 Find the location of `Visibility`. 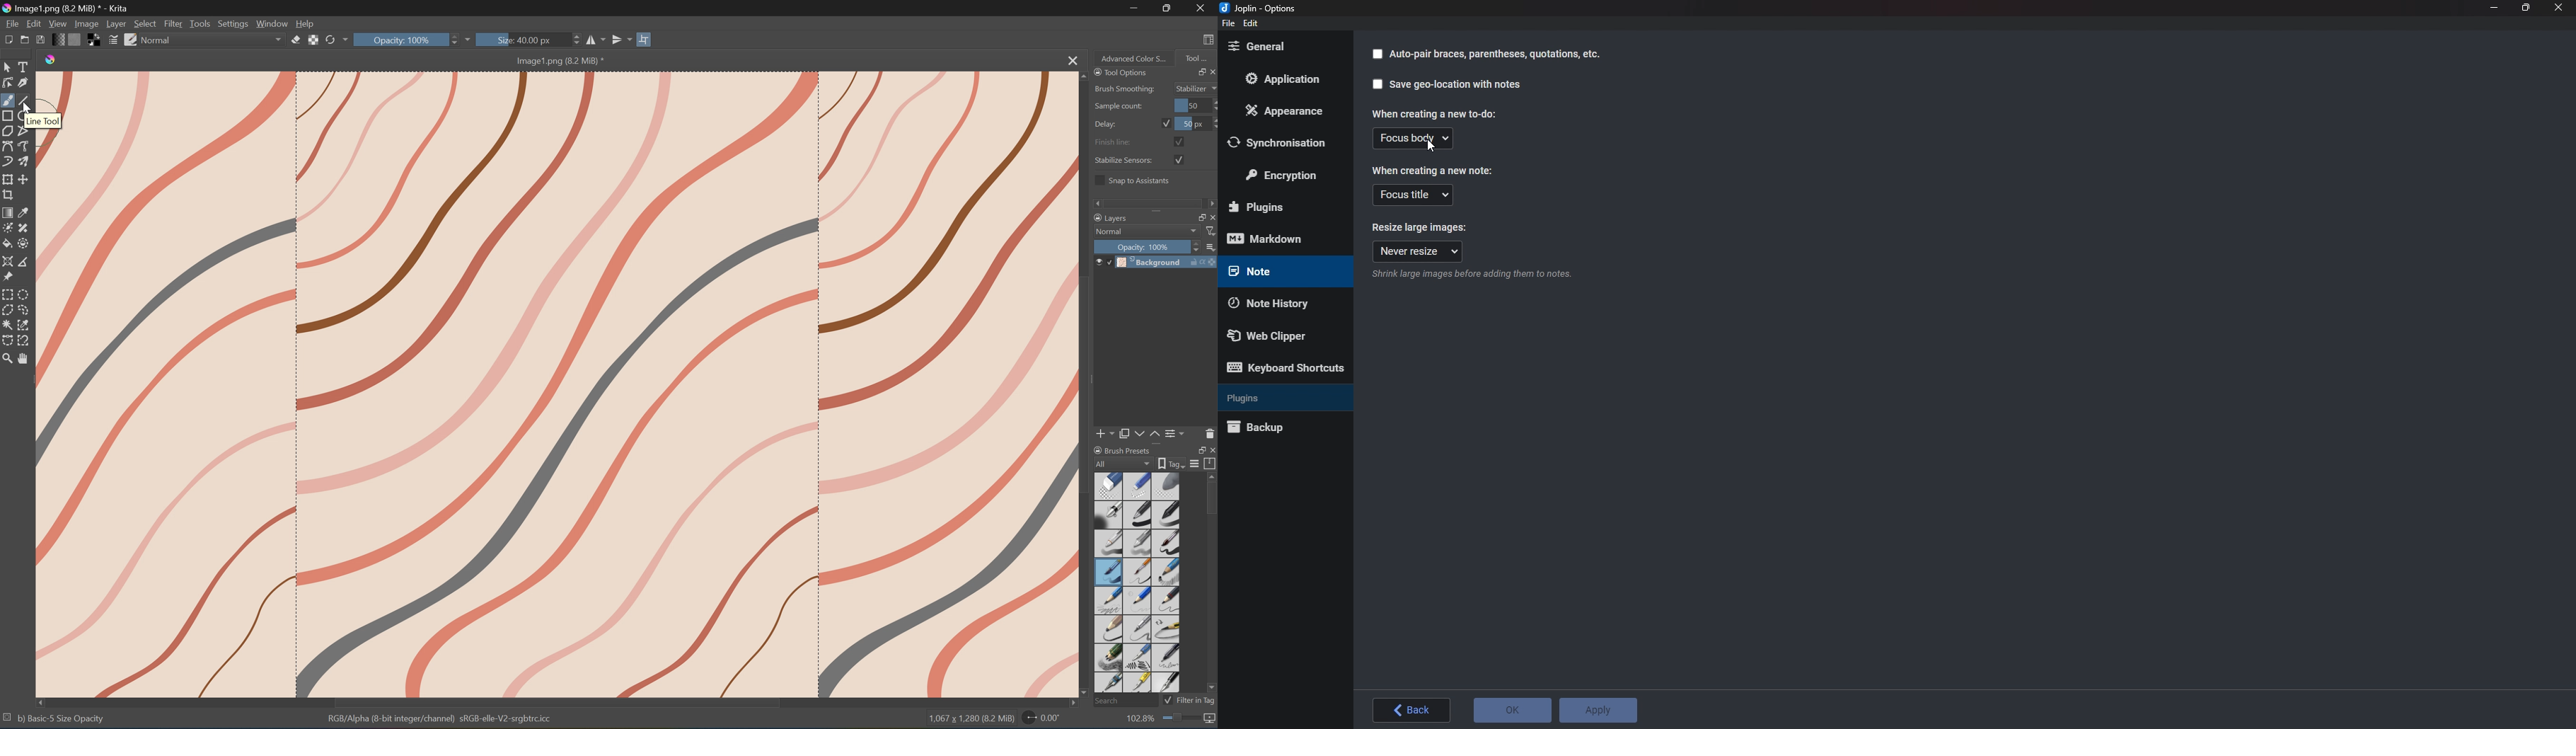

Visibility is located at coordinates (1097, 259).